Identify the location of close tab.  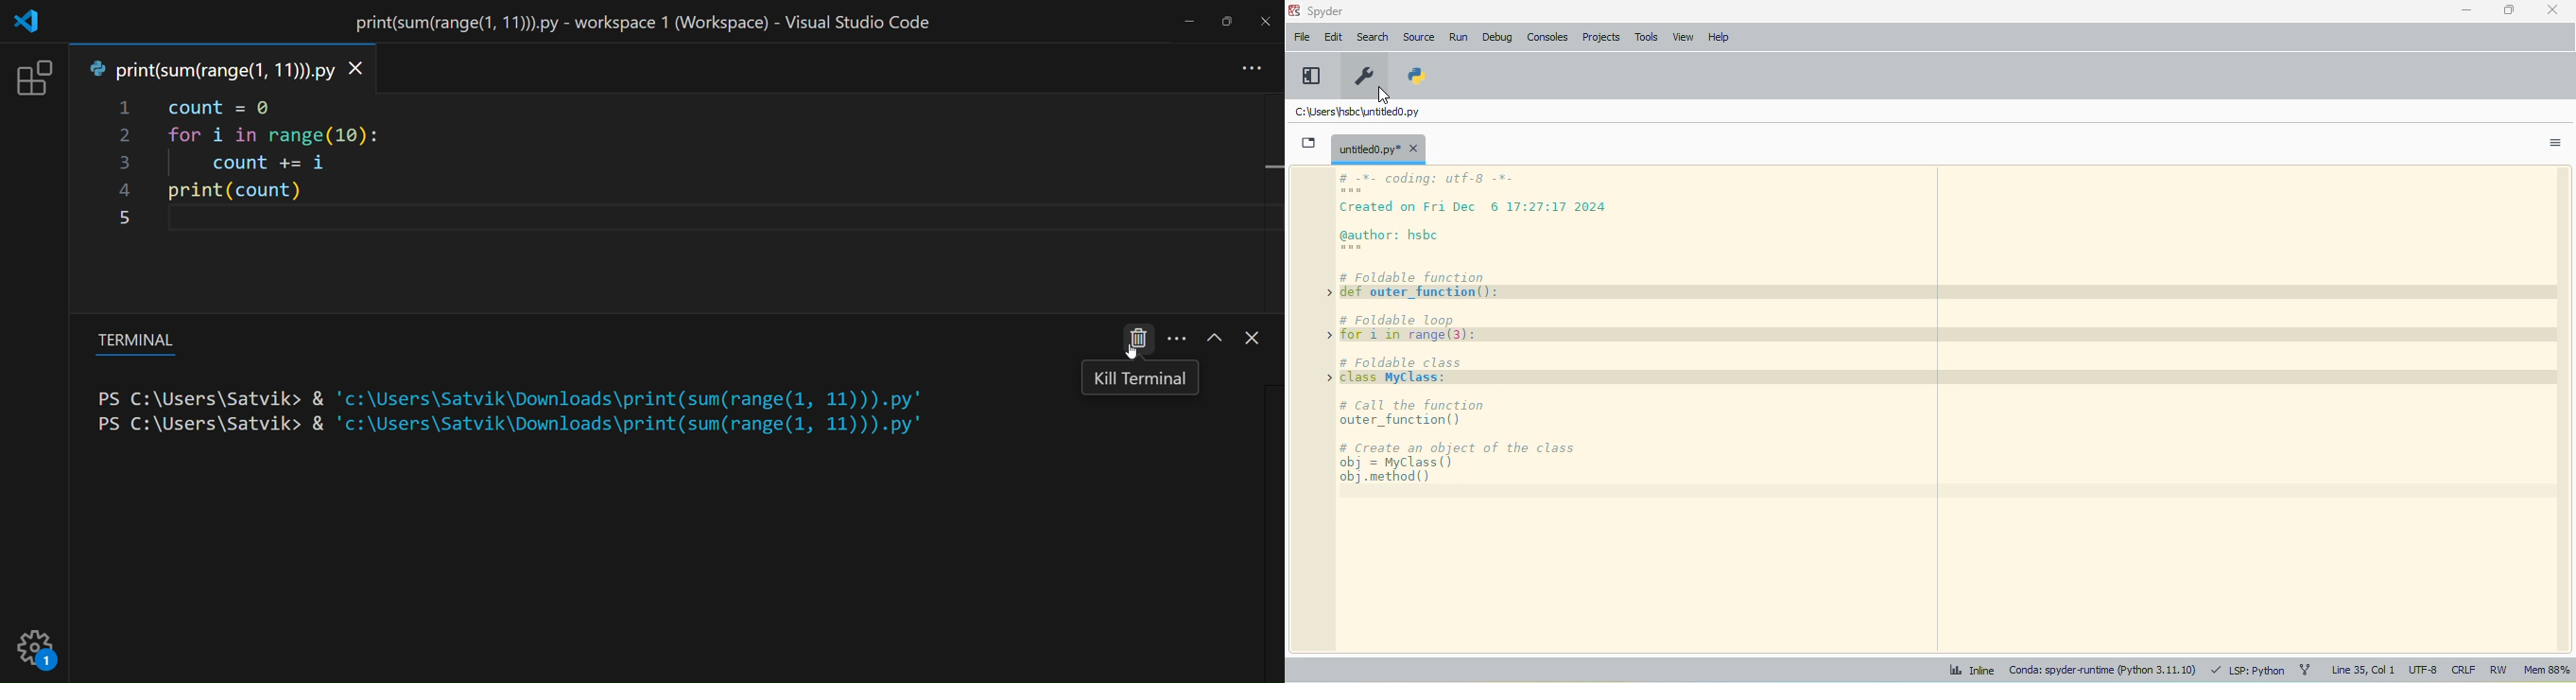
(361, 70).